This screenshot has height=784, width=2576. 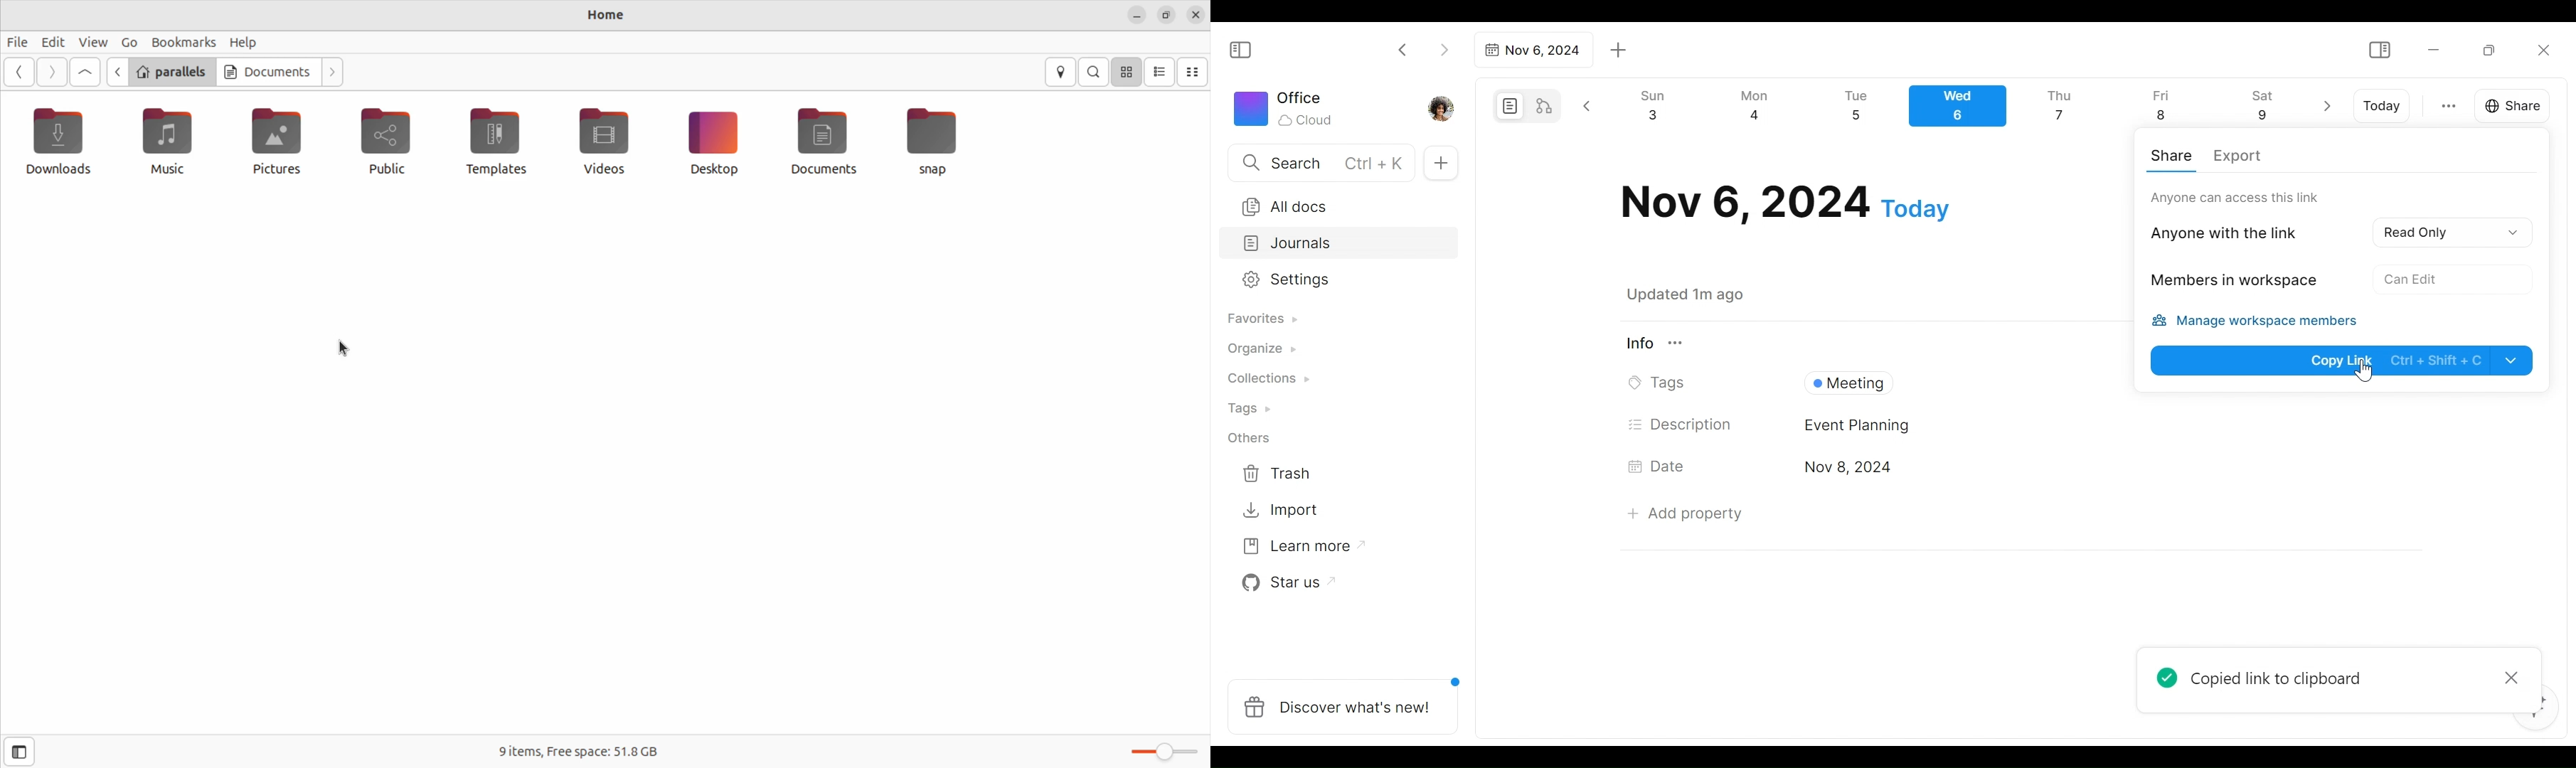 I want to click on Search, so click(x=1319, y=162).